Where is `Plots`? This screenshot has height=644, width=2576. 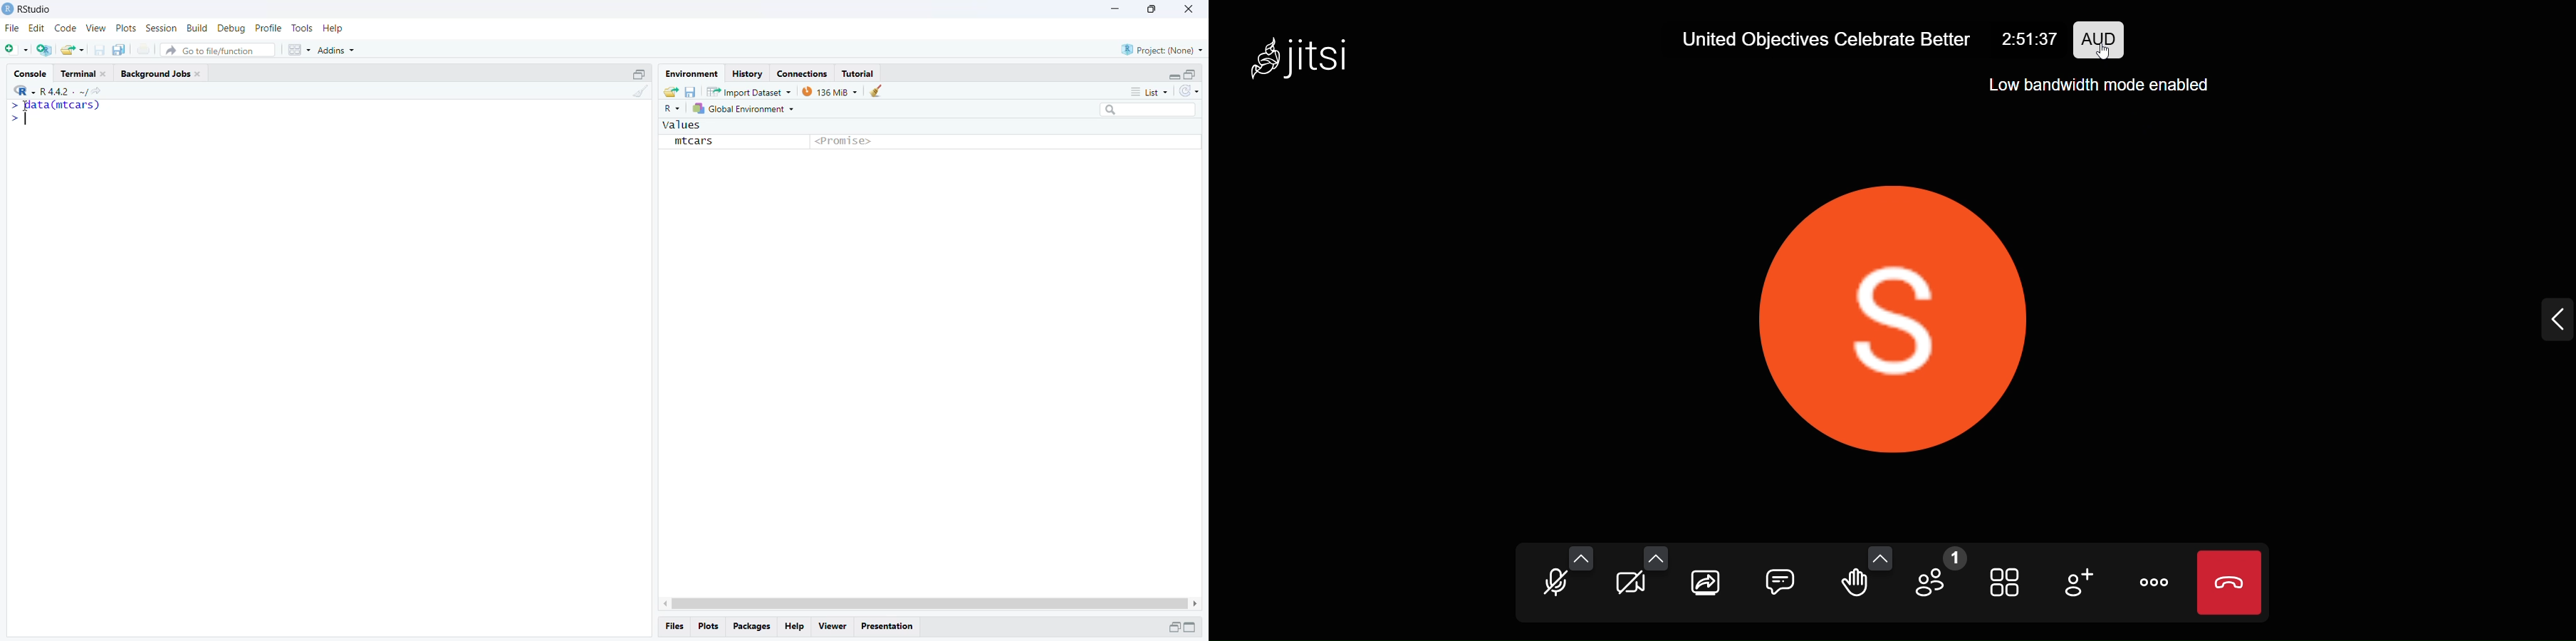 Plots is located at coordinates (125, 29).